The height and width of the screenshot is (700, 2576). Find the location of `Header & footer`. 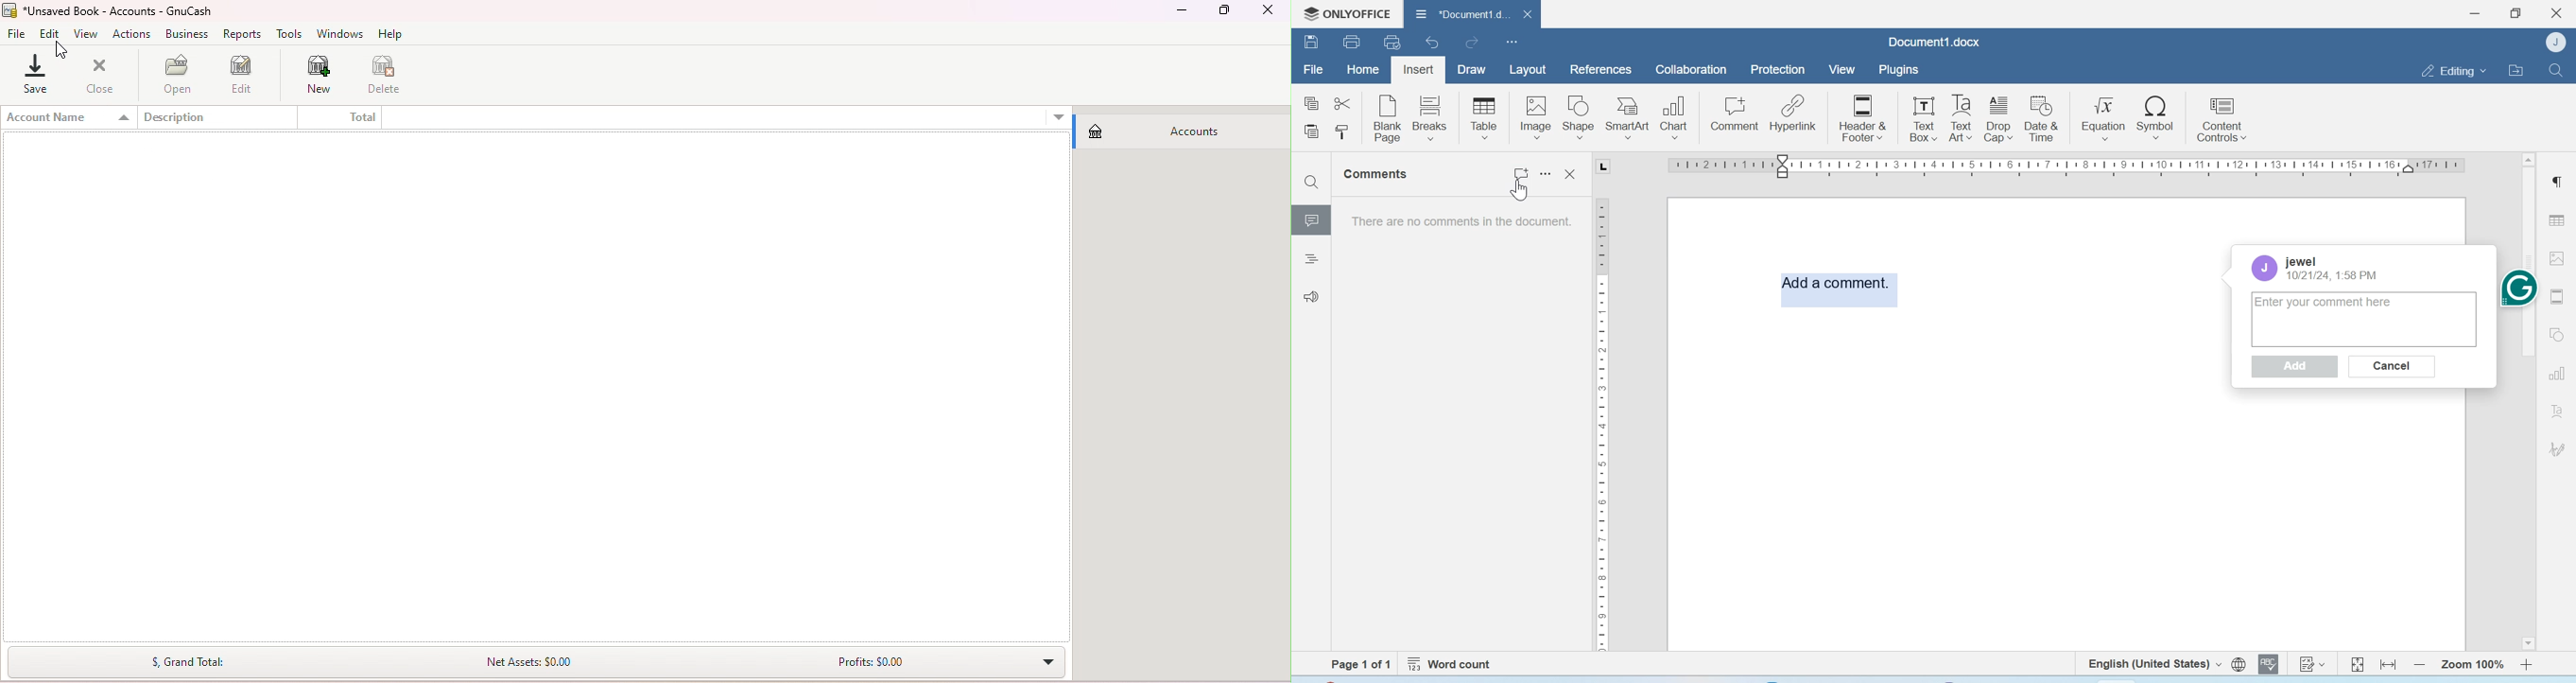

Header & footer is located at coordinates (2557, 297).